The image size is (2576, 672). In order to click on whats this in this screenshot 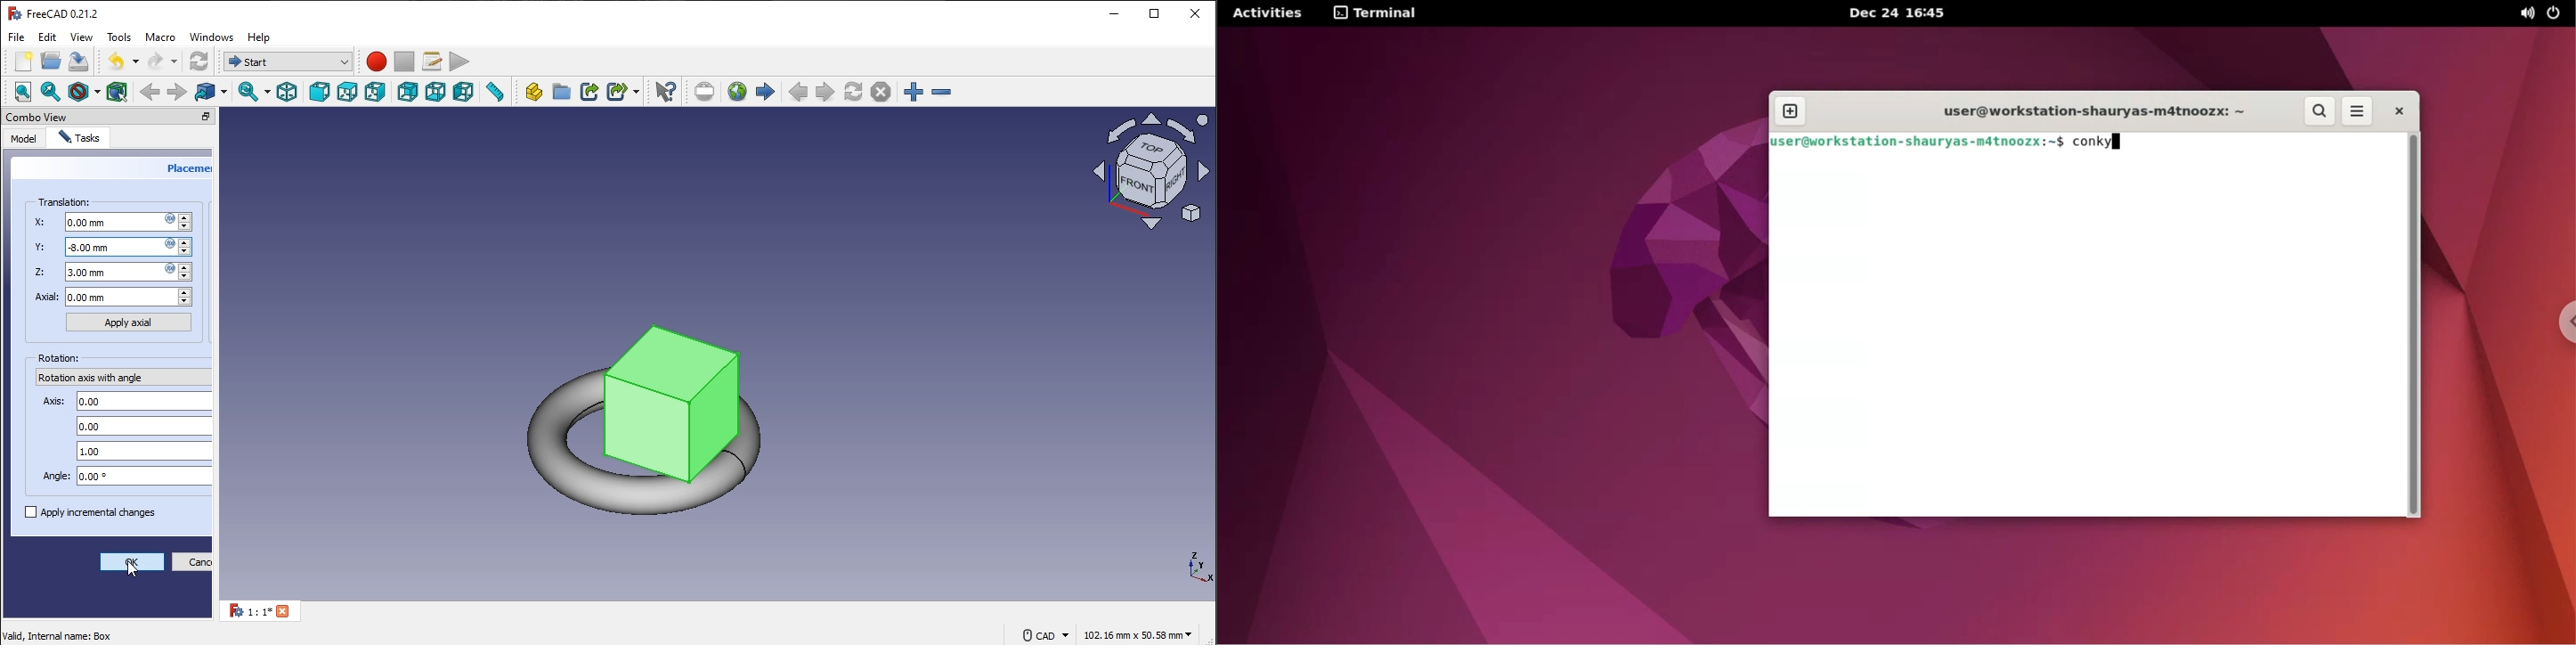, I will do `click(665, 90)`.